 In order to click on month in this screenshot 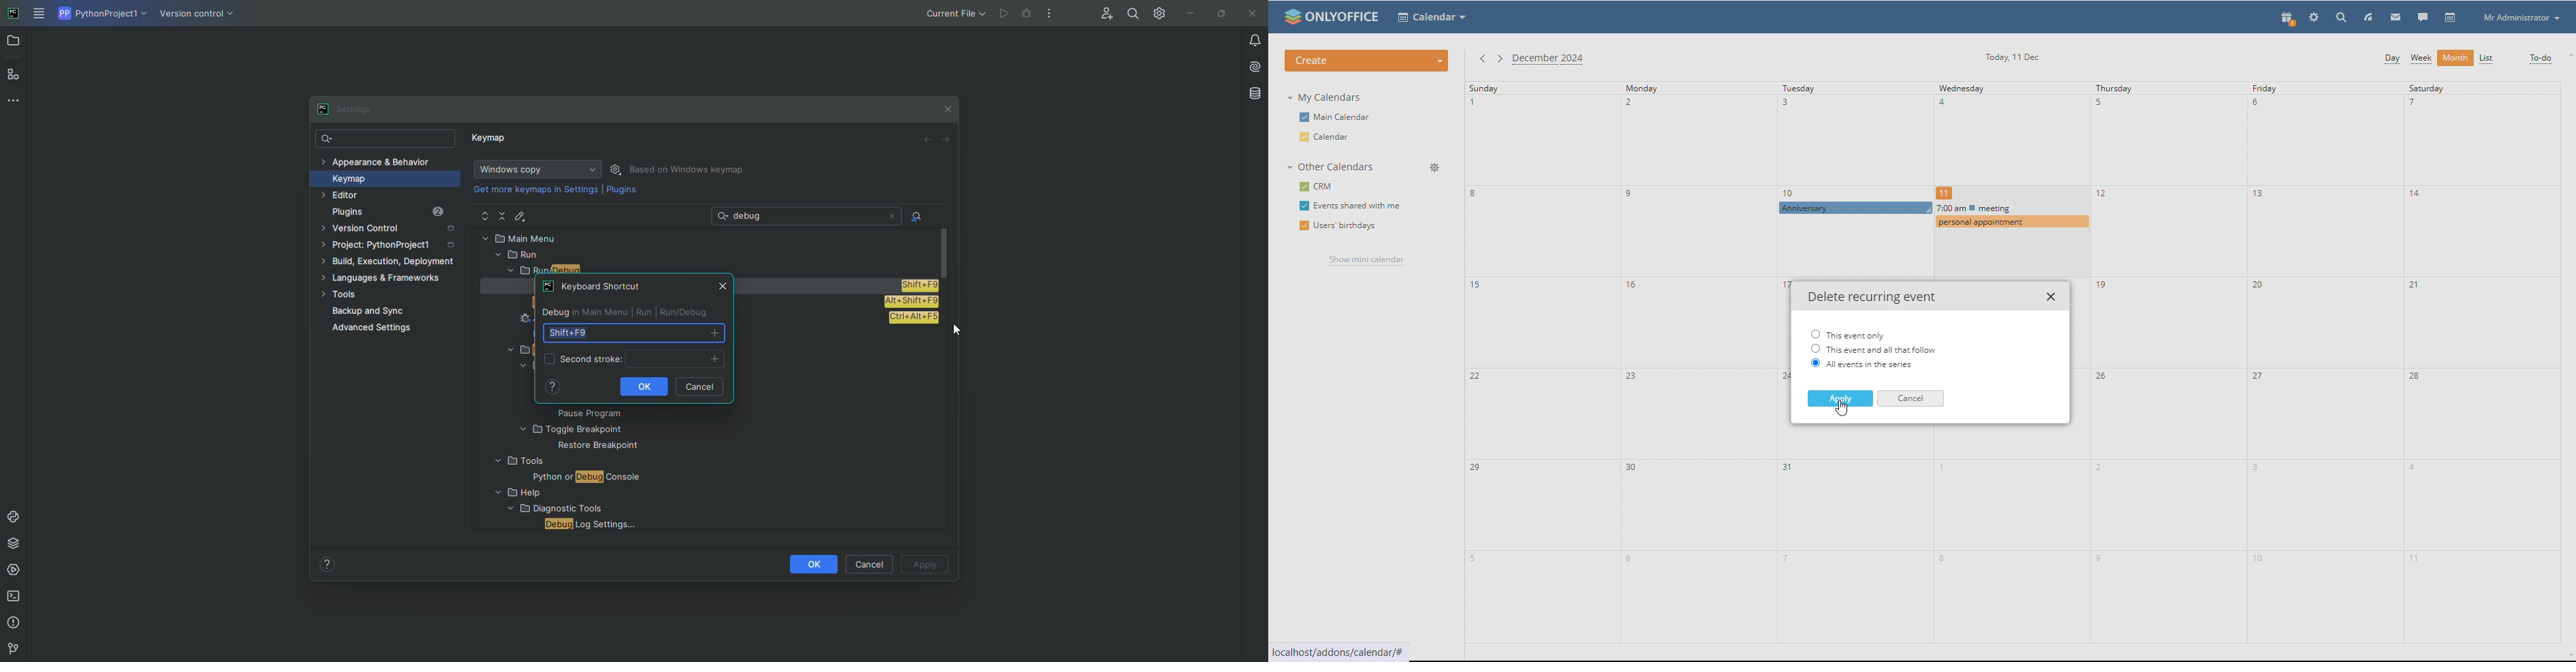, I will do `click(2455, 58)`.